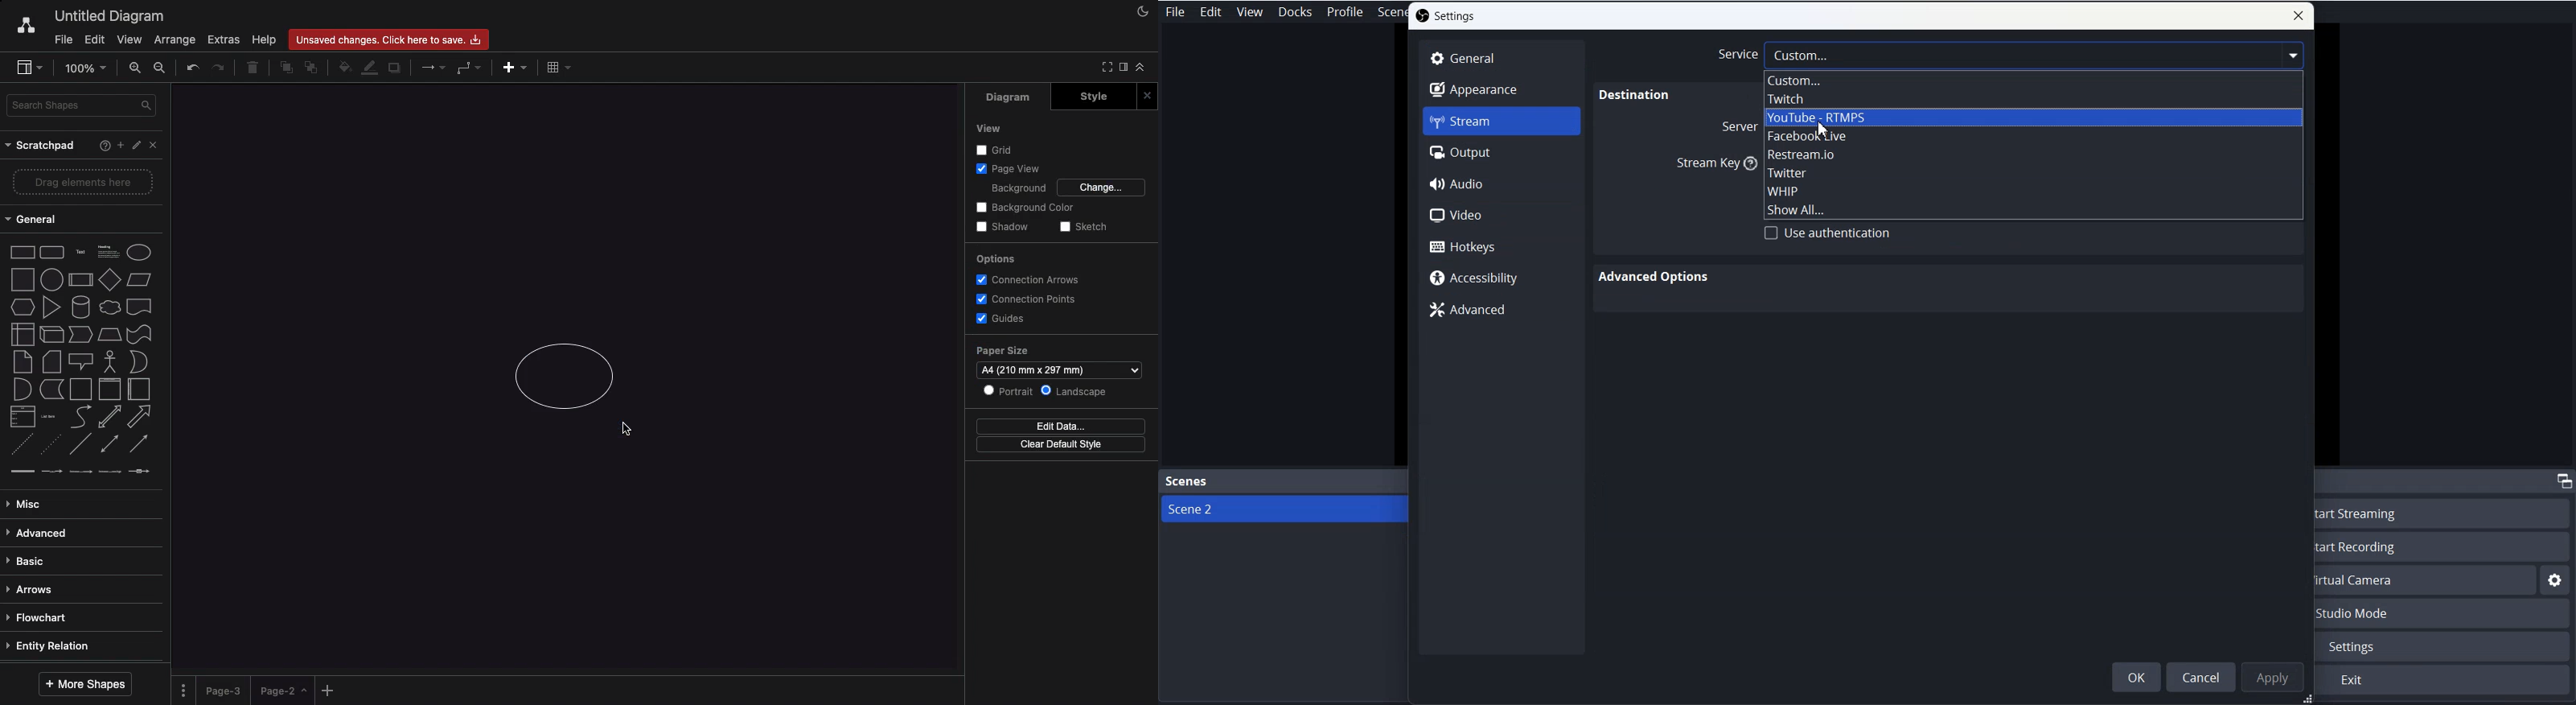 This screenshot has width=2576, height=728. What do you see at coordinates (1346, 12) in the screenshot?
I see `Profile` at bounding box center [1346, 12].